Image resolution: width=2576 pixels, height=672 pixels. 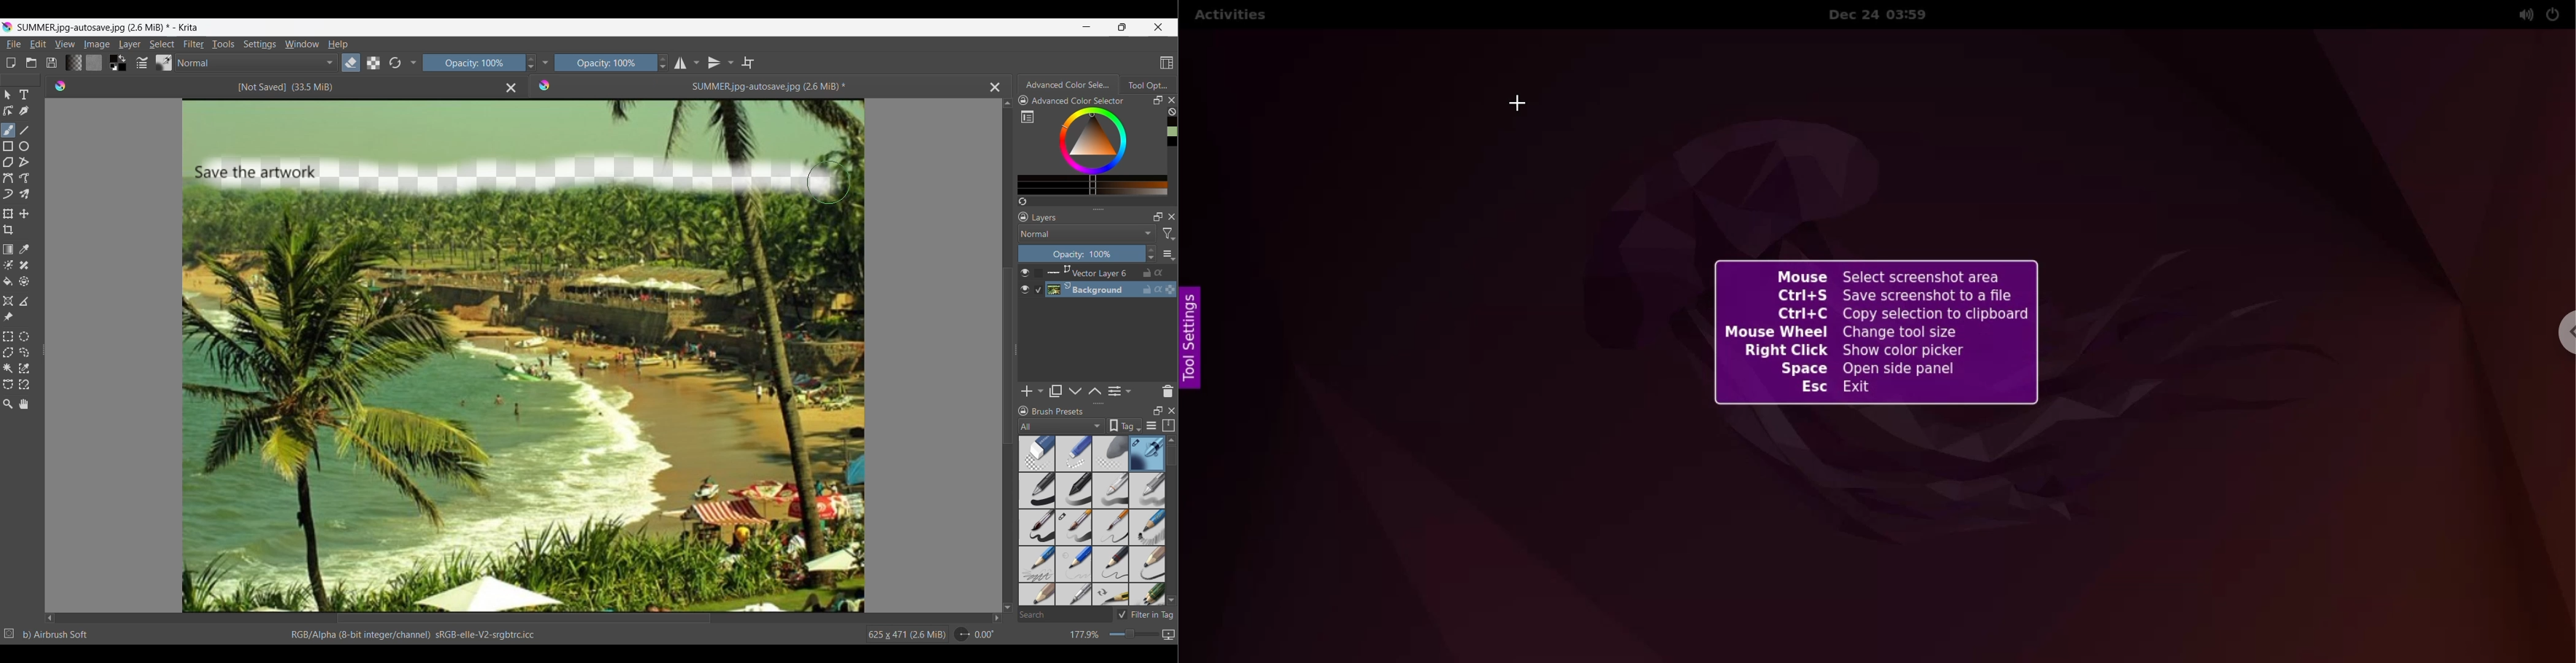 What do you see at coordinates (50, 619) in the screenshot?
I see `Quick slide to left` at bounding box center [50, 619].